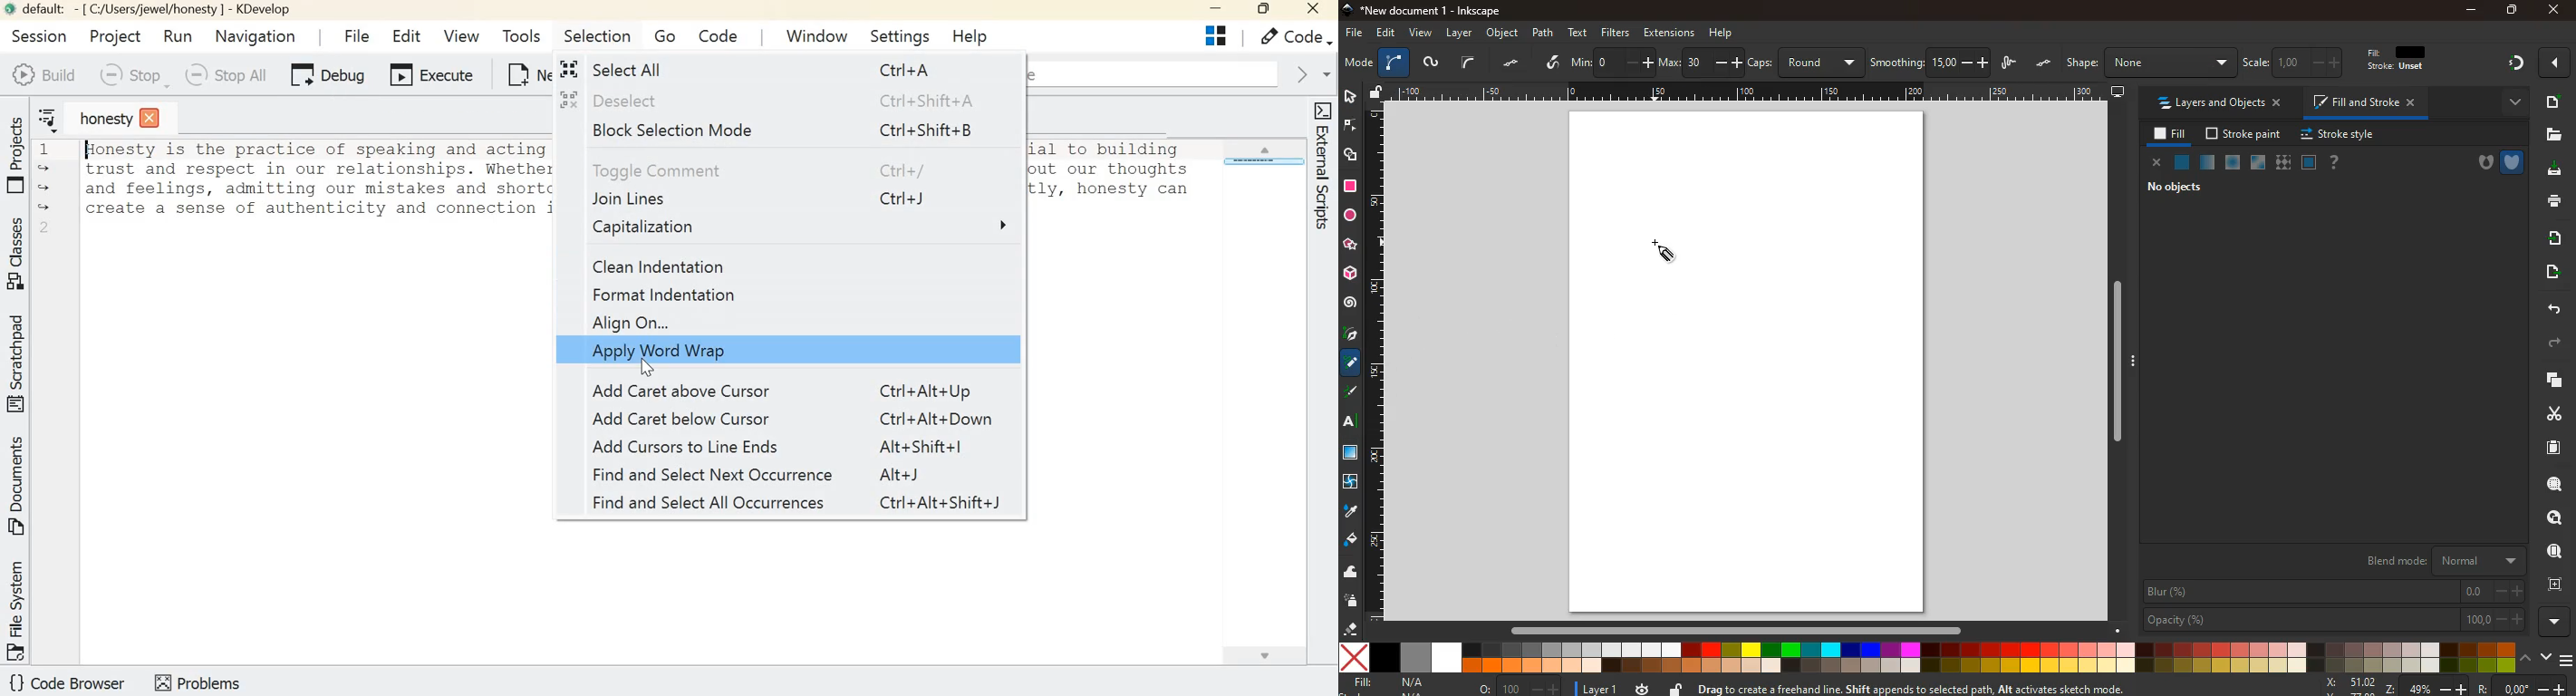 This screenshot has width=2576, height=700. I want to click on pencil took, so click(1352, 362).